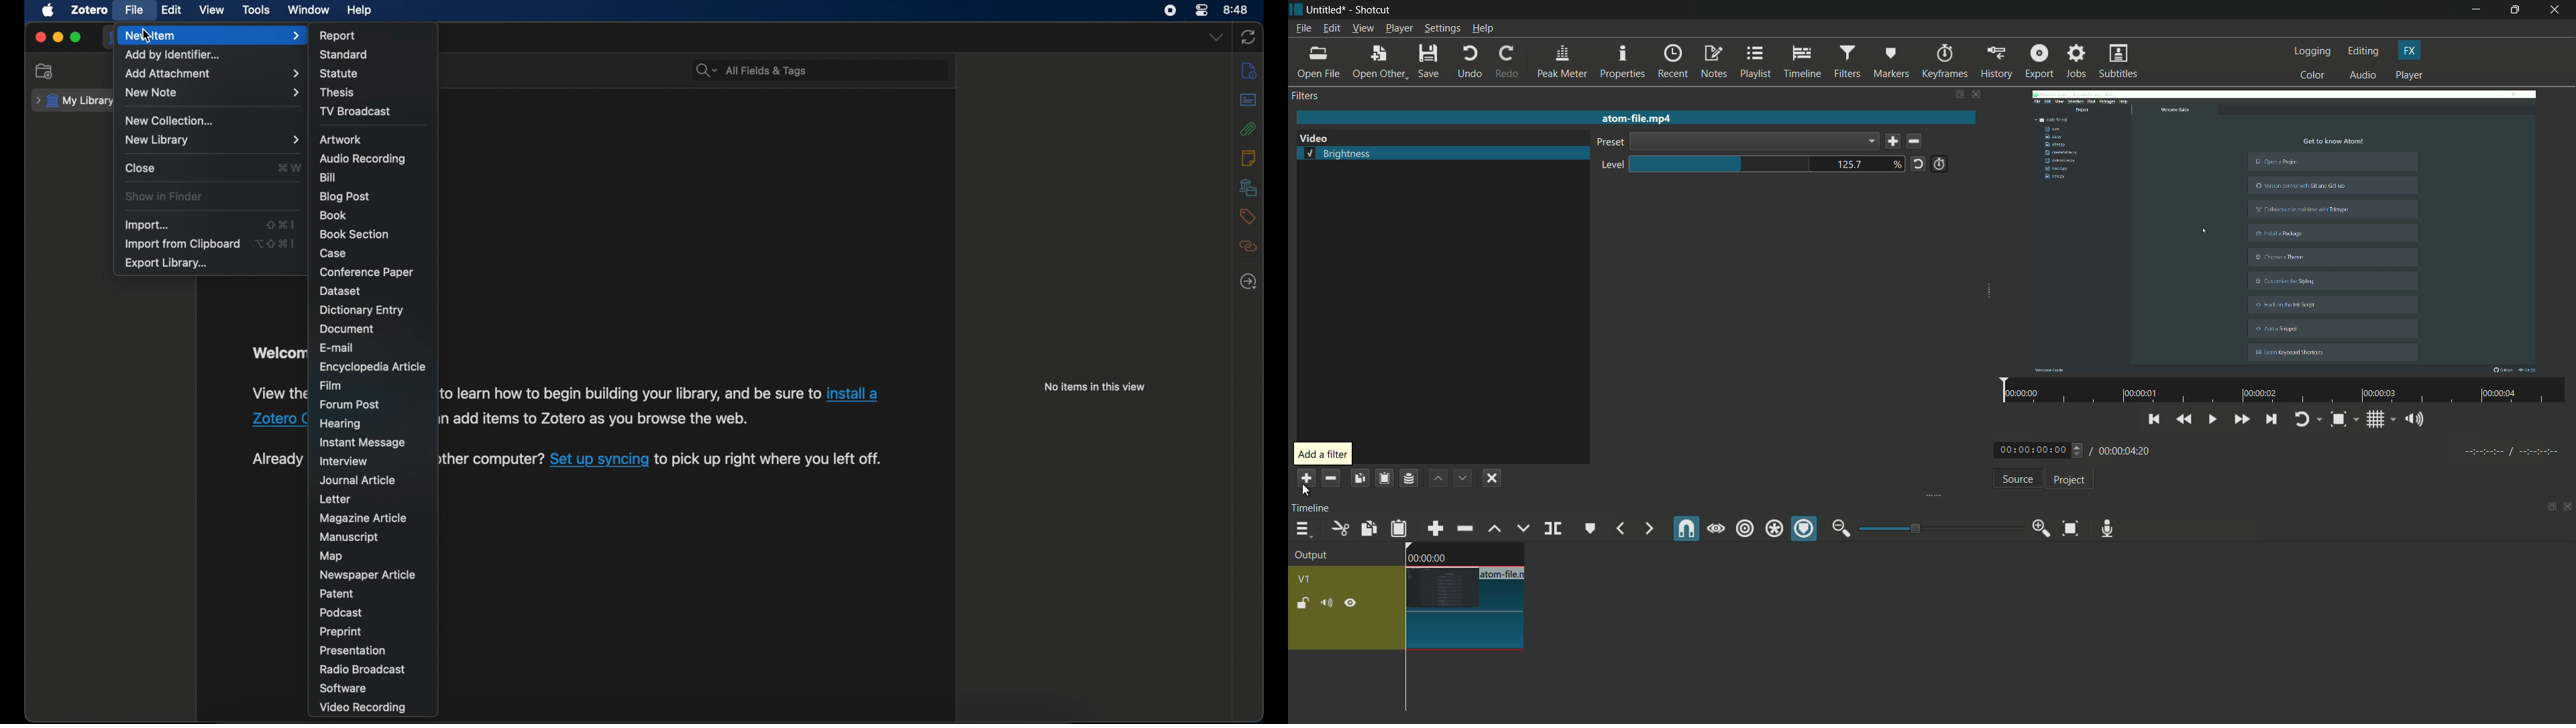 The width and height of the screenshot is (2576, 728). Describe the element at coordinates (1320, 62) in the screenshot. I see `open file` at that location.